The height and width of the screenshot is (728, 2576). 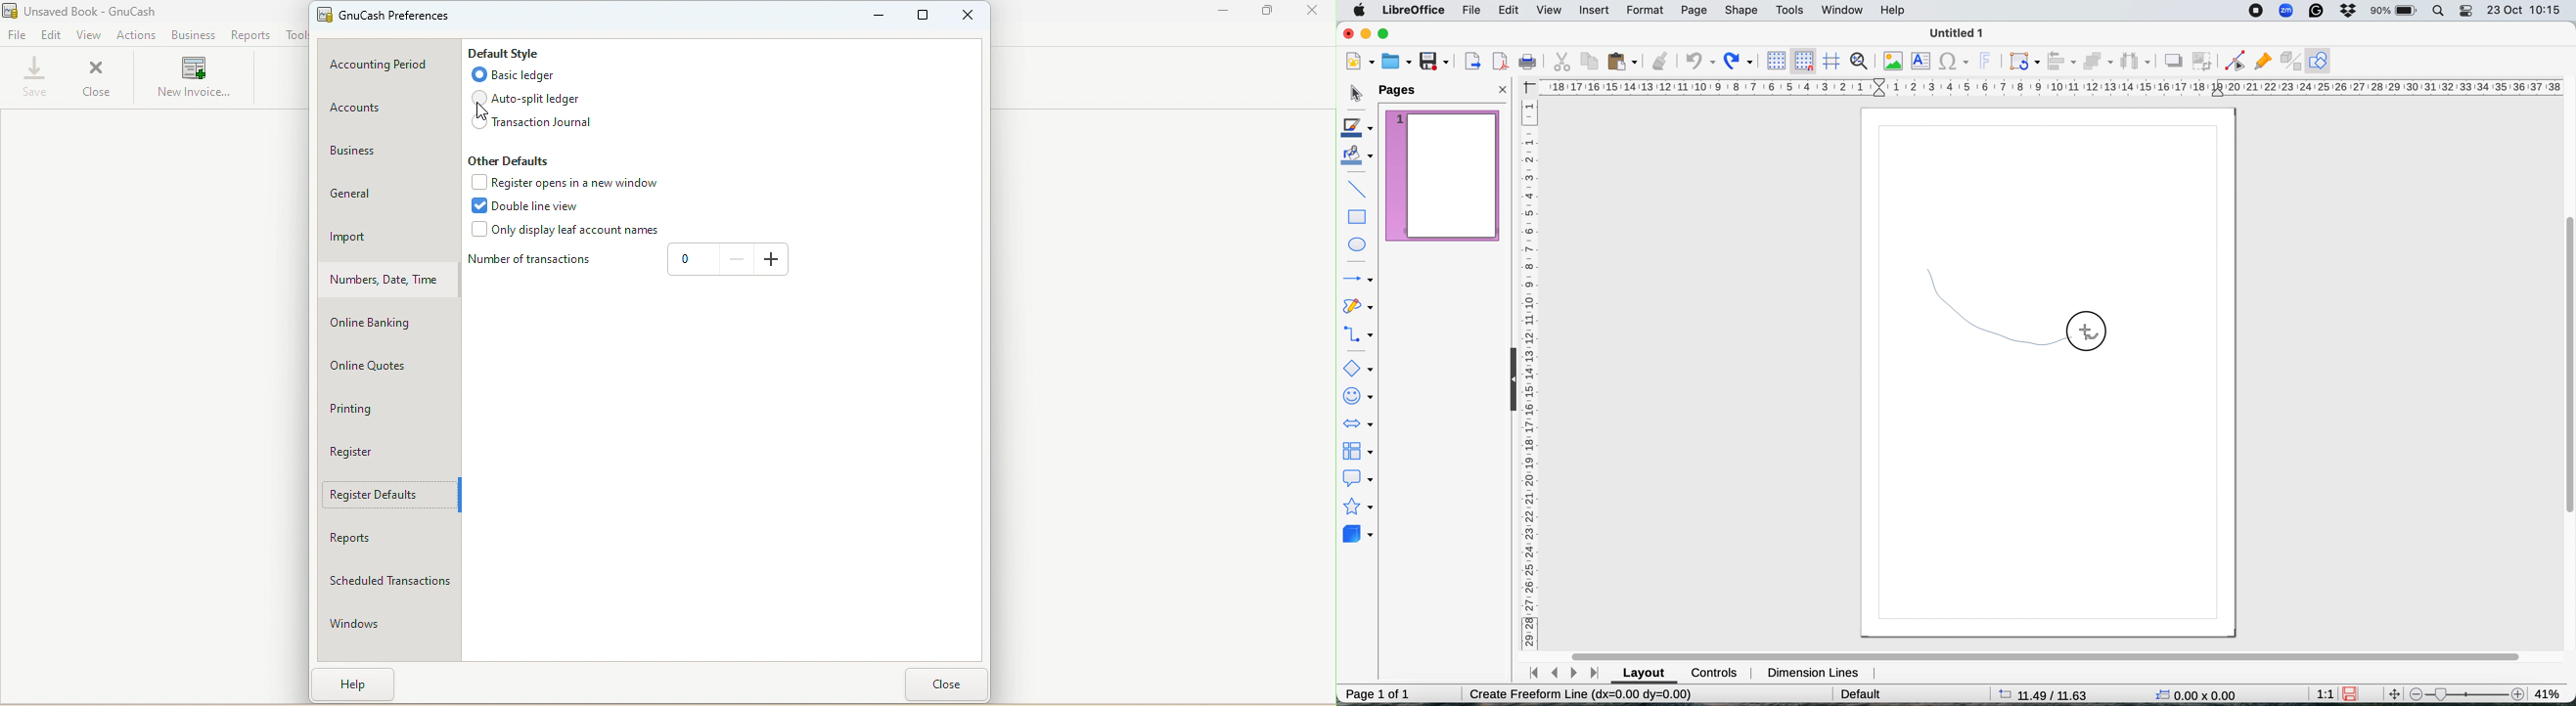 What do you see at coordinates (2051, 87) in the screenshot?
I see `horiztontal scale` at bounding box center [2051, 87].